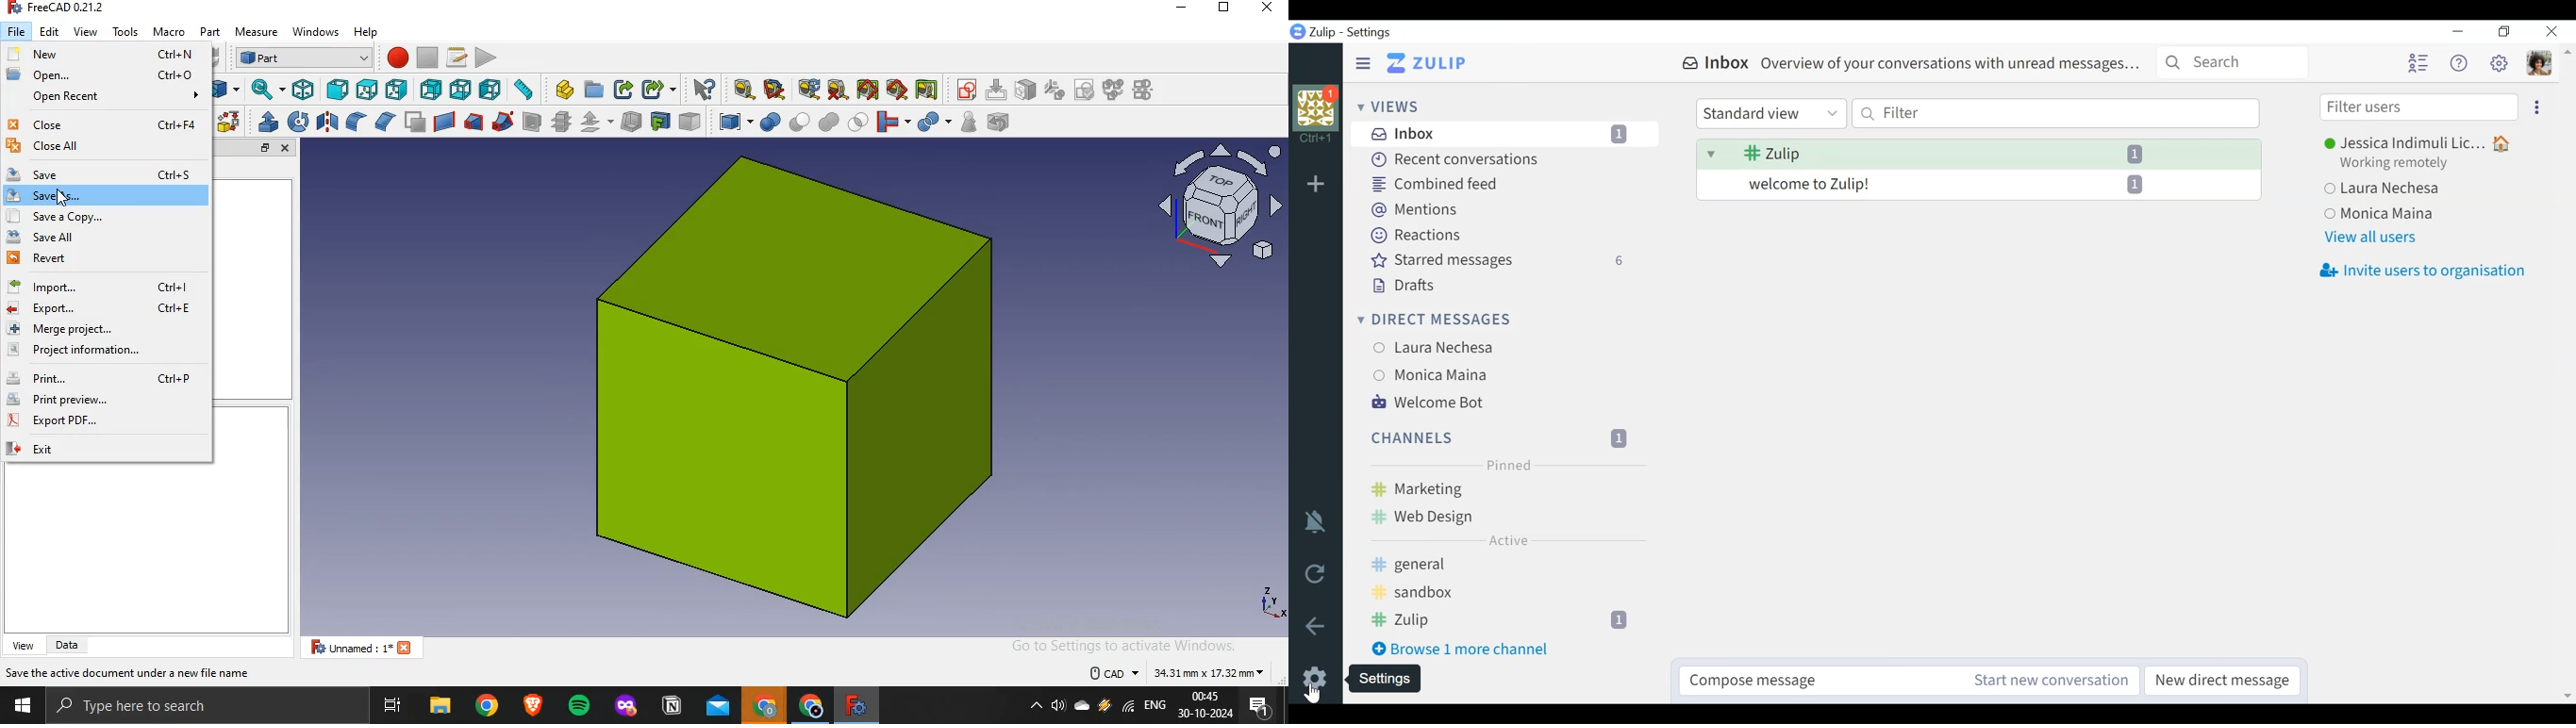 The height and width of the screenshot is (728, 2576). What do you see at coordinates (2039, 680) in the screenshot?
I see `Start new conversation` at bounding box center [2039, 680].